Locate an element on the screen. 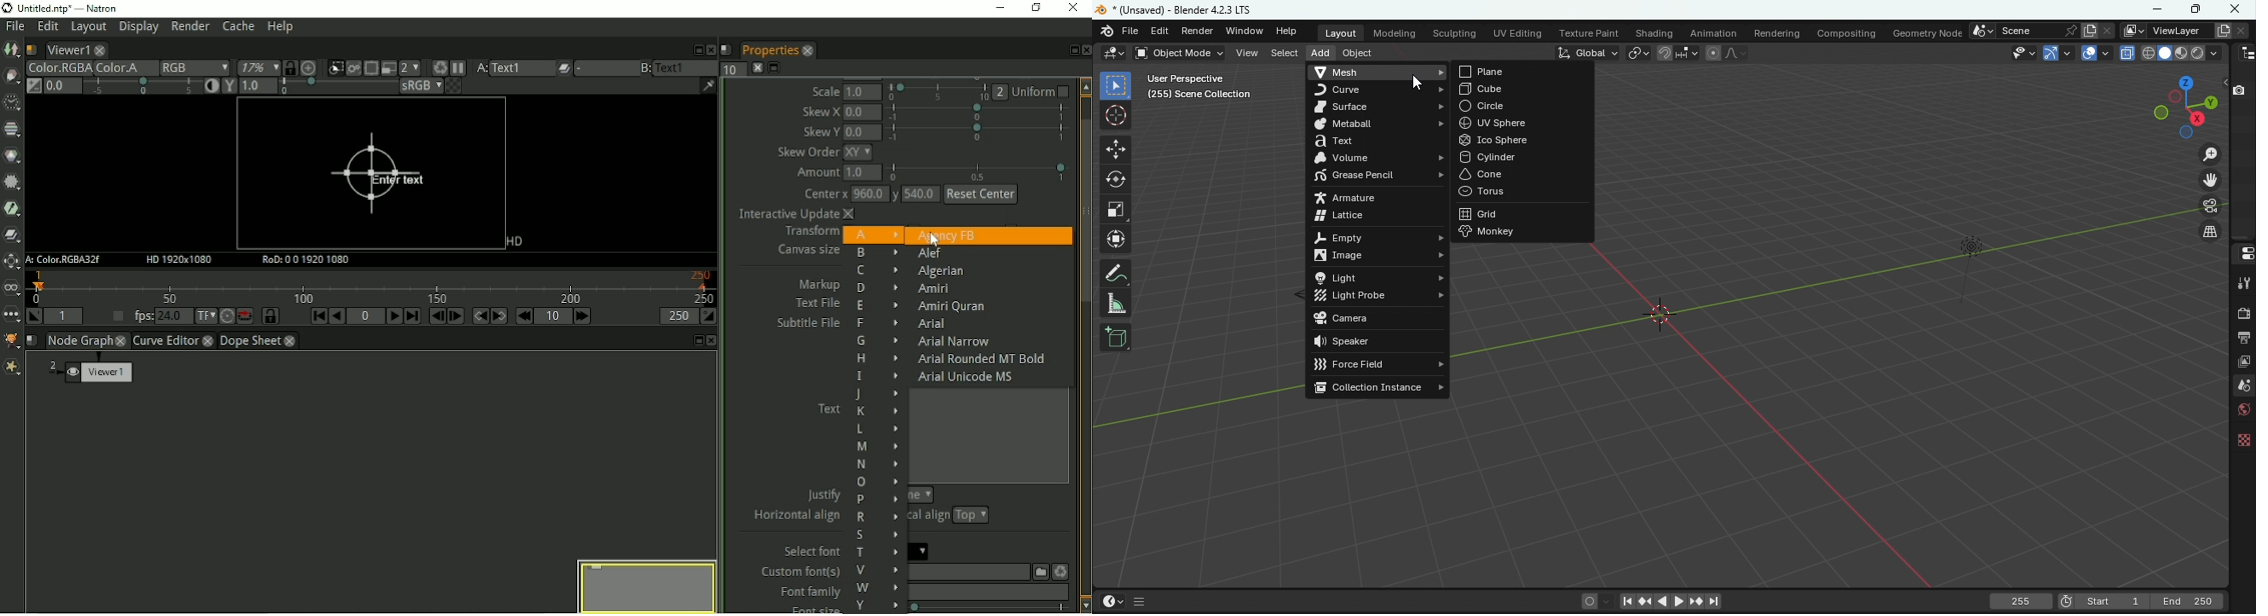  Viewer gamma correction is located at coordinates (228, 87).